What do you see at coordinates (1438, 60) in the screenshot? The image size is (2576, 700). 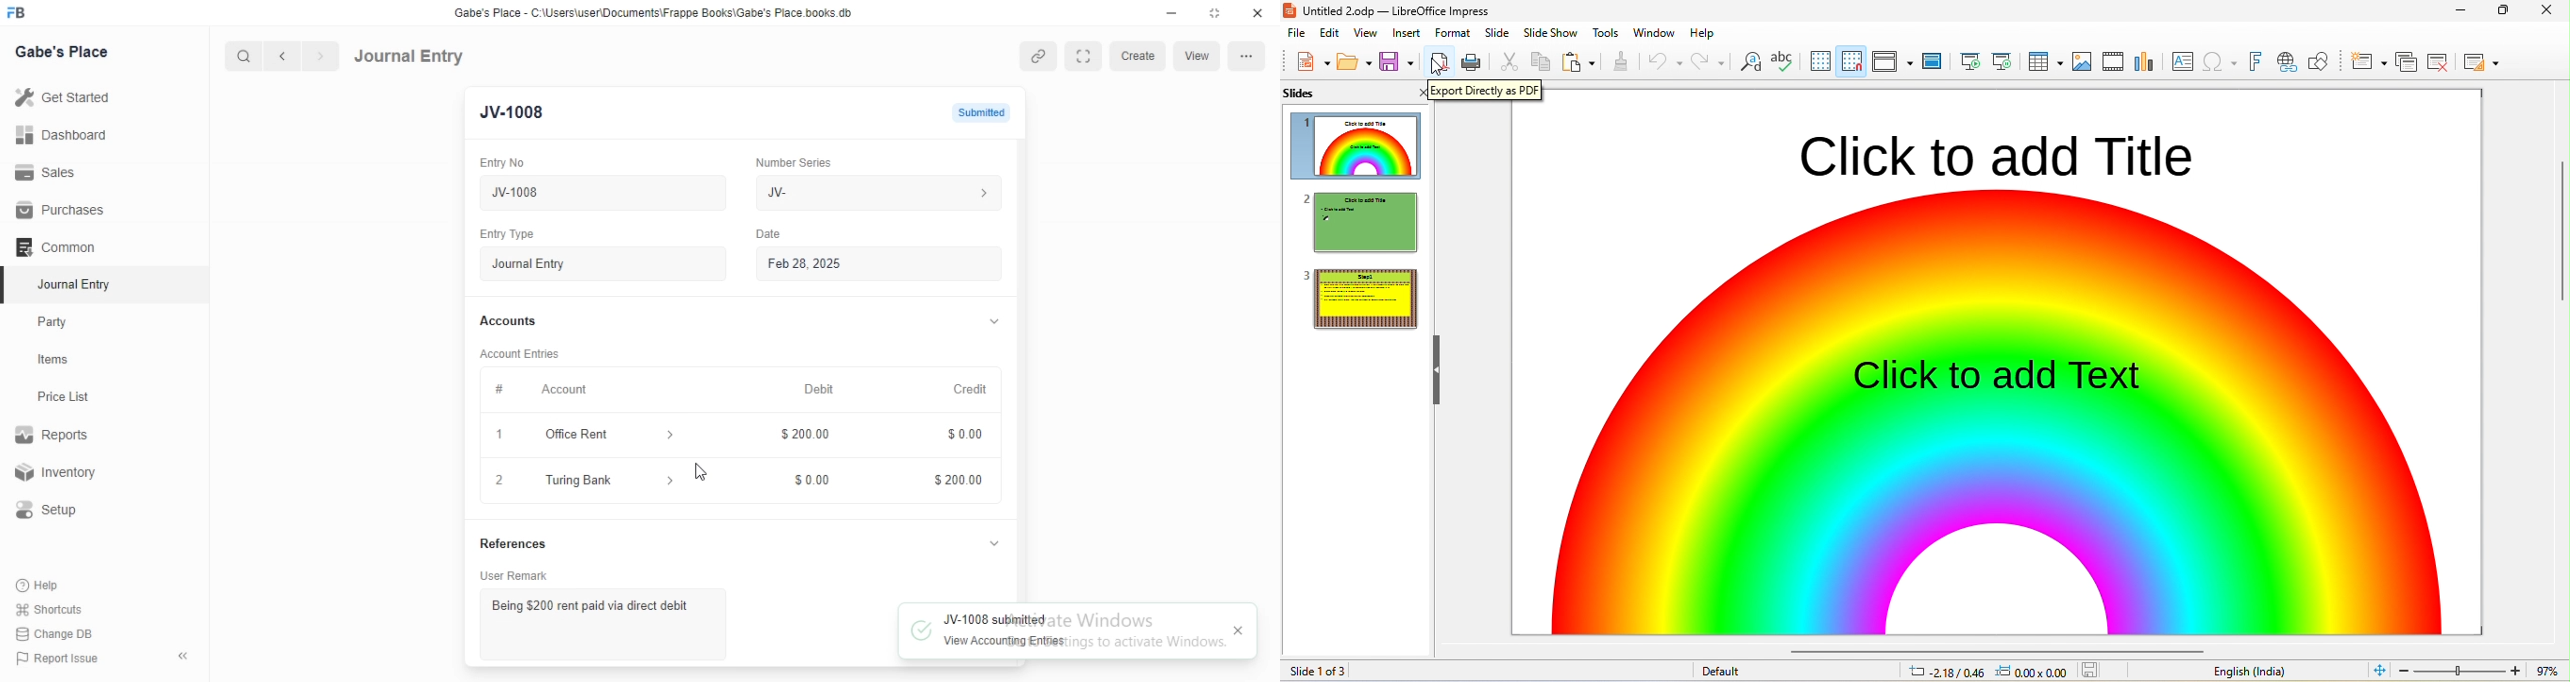 I see `export as pdf` at bounding box center [1438, 60].